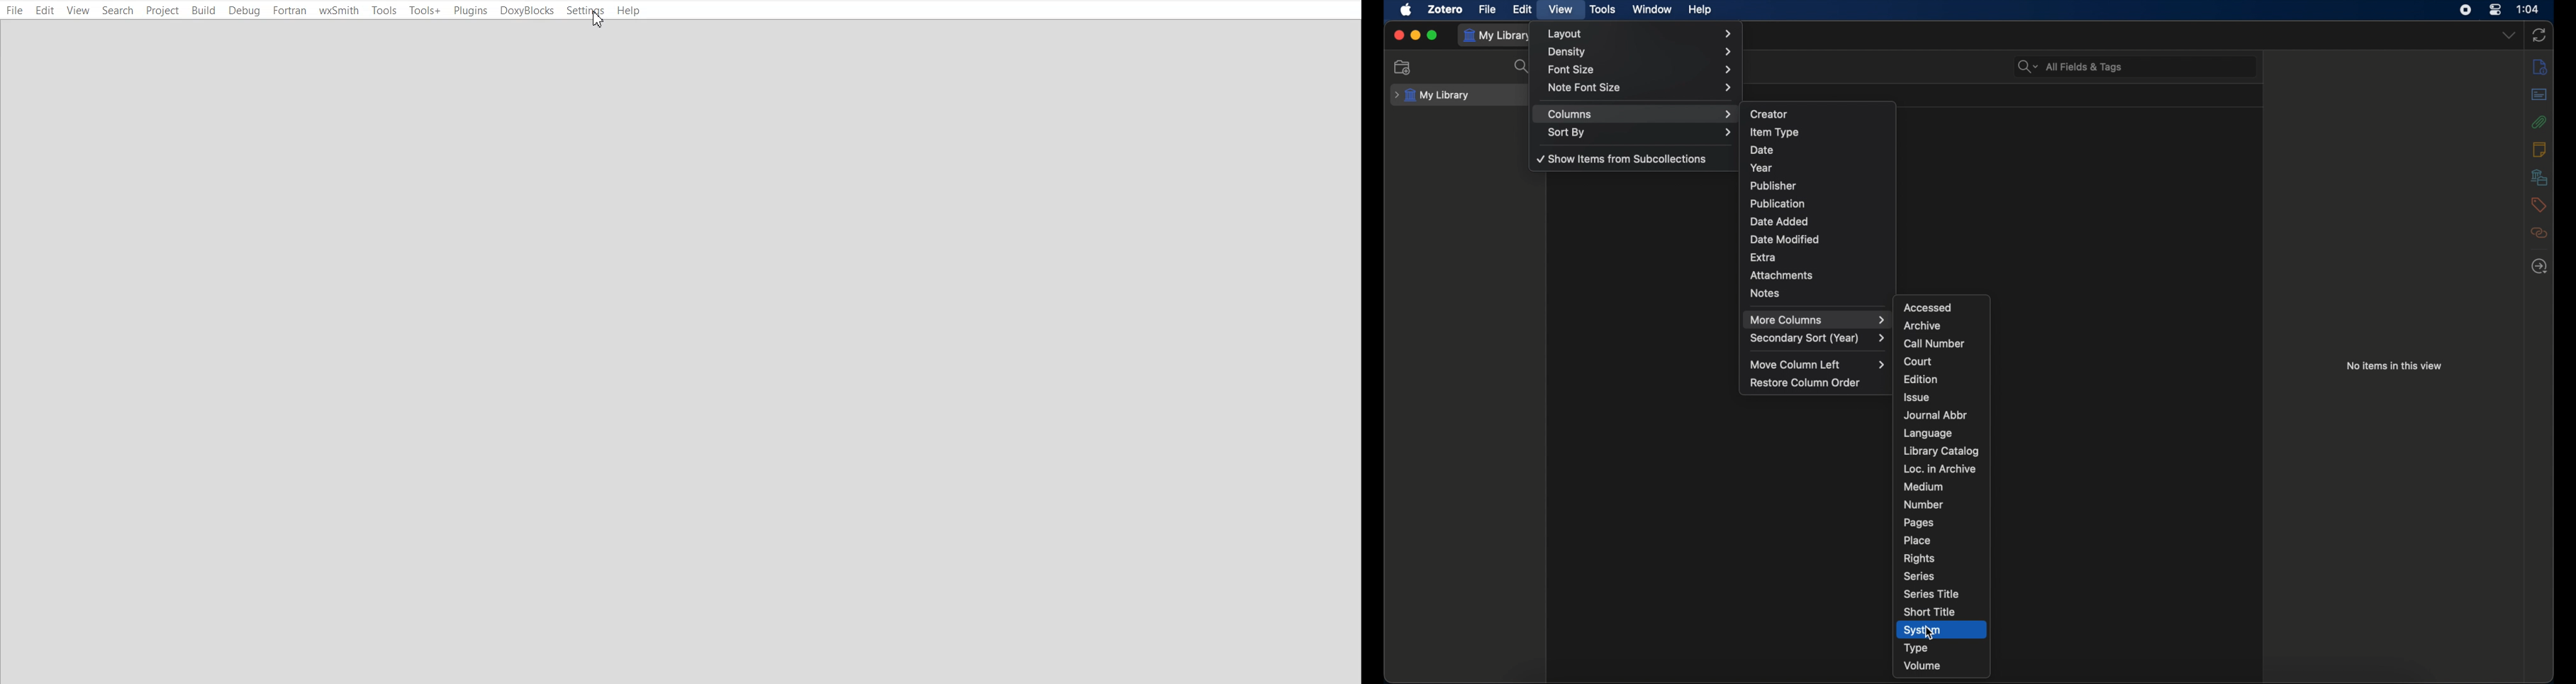 Image resolution: width=2576 pixels, height=700 pixels. Describe the element at coordinates (1641, 87) in the screenshot. I see `note font size` at that location.